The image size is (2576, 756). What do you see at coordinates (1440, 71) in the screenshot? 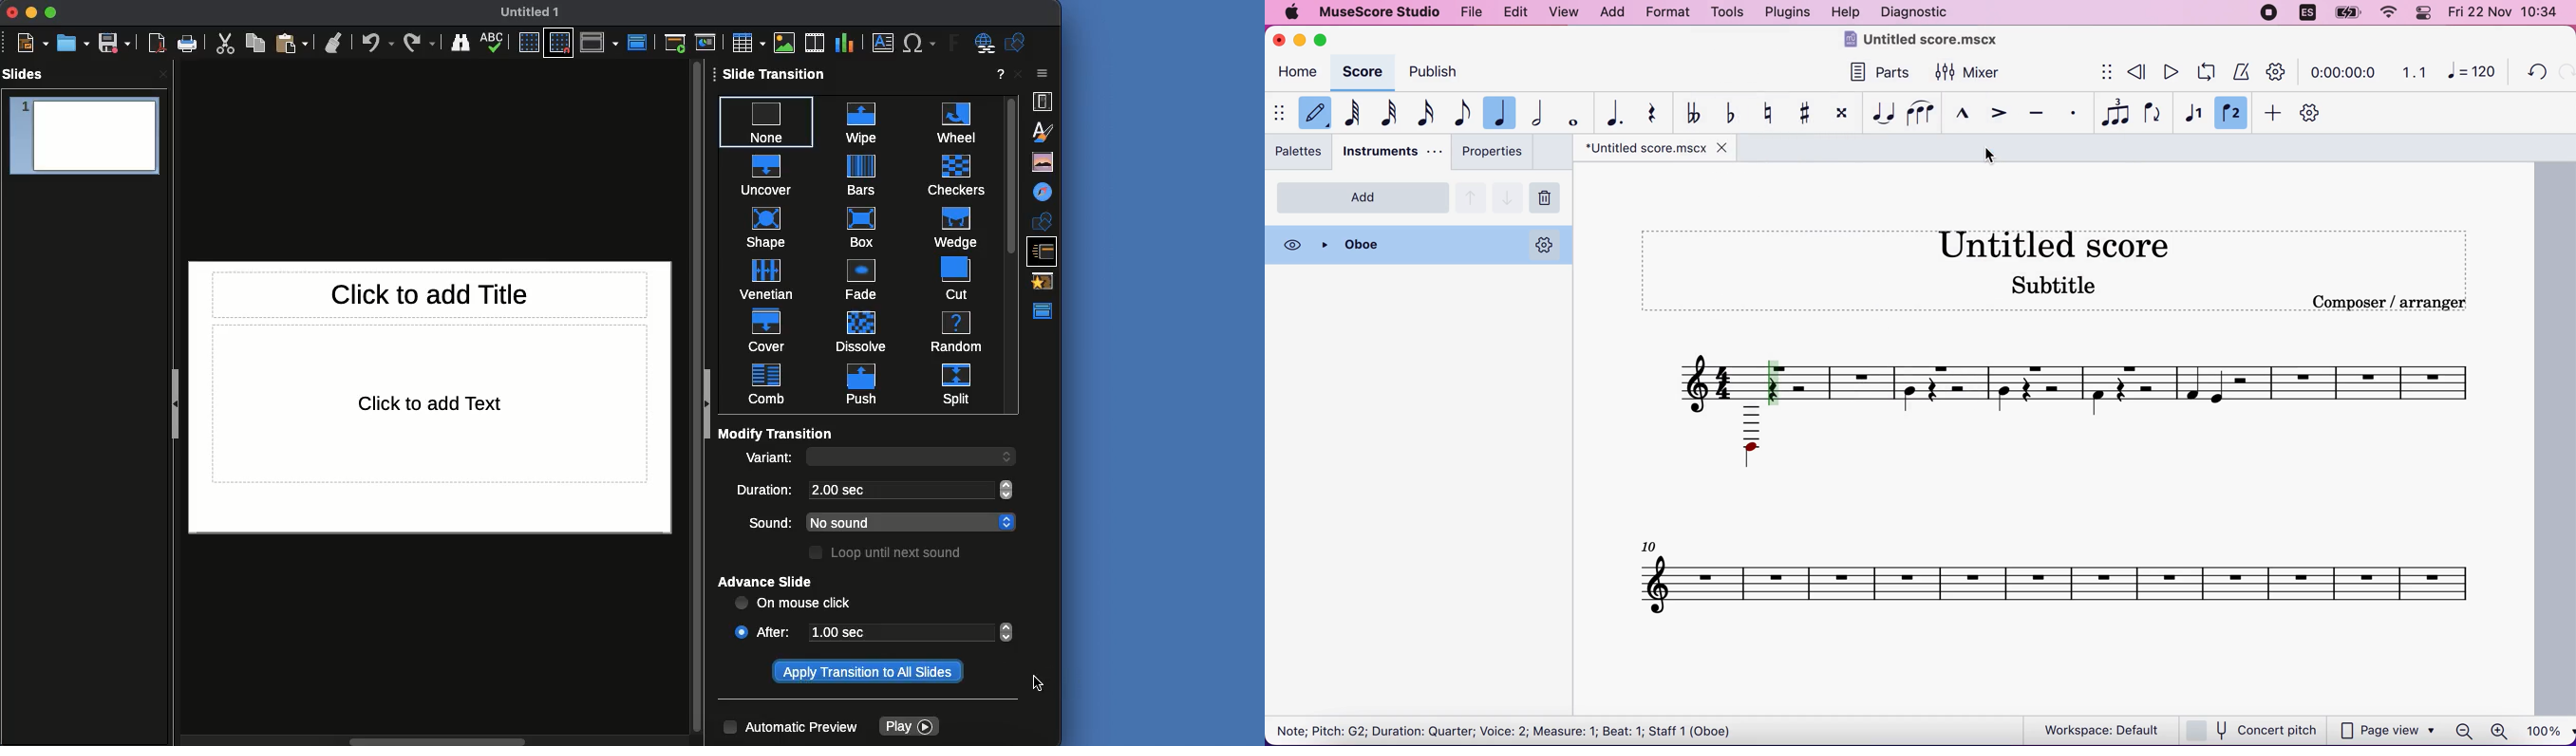
I see `publish` at bounding box center [1440, 71].